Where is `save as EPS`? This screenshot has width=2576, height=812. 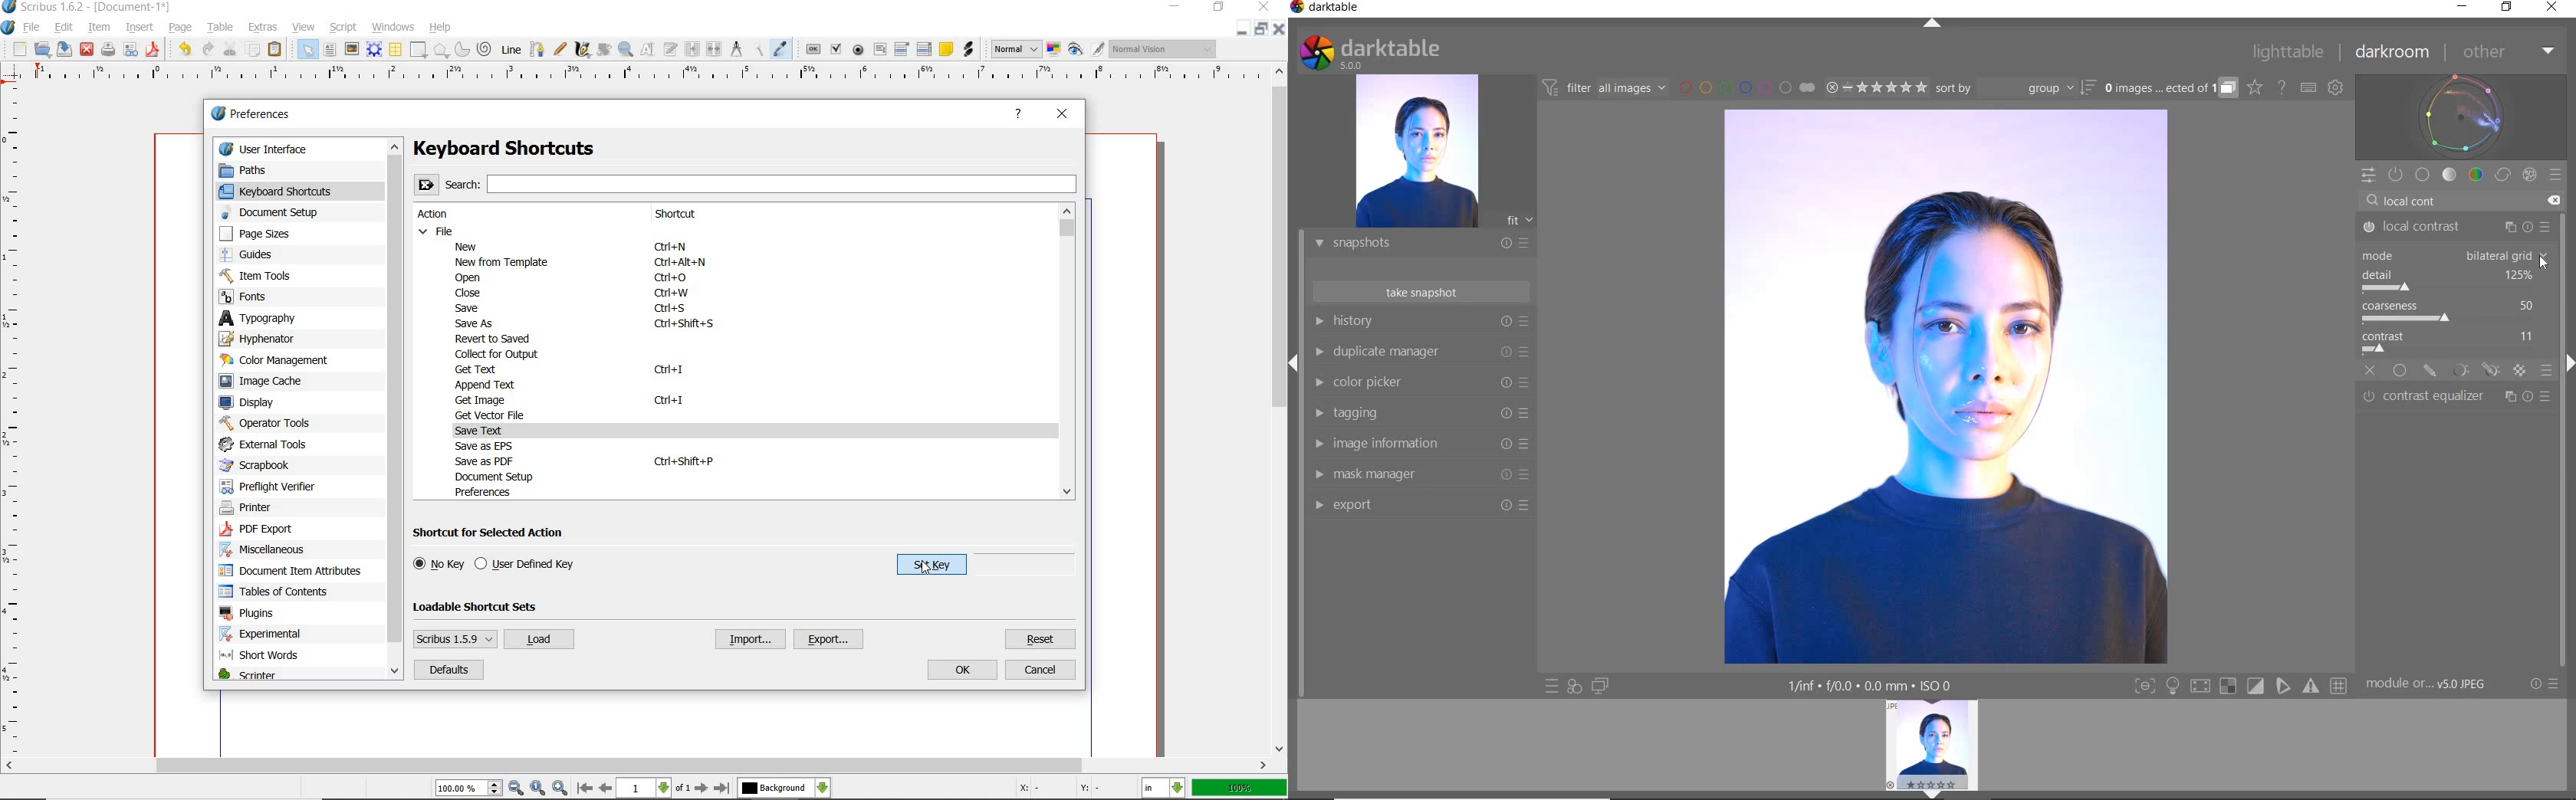 save as EPS is located at coordinates (485, 446).